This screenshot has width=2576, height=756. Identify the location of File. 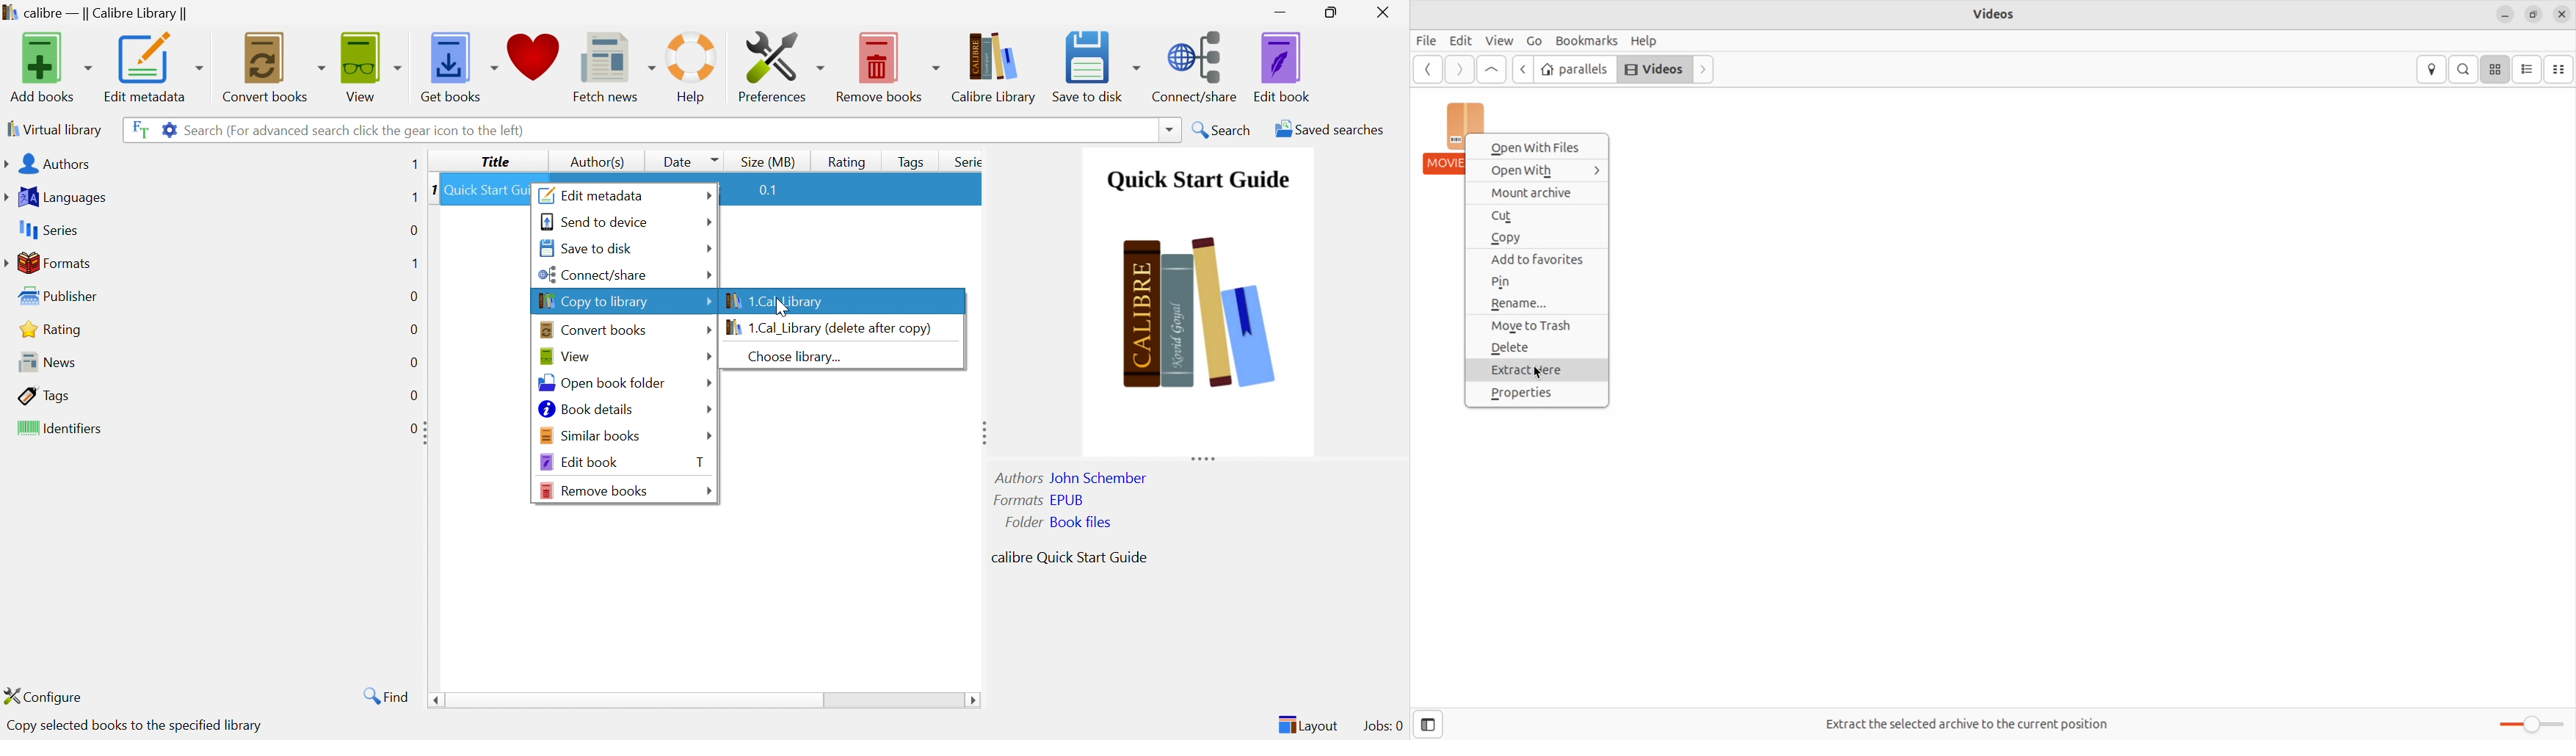
(1427, 41).